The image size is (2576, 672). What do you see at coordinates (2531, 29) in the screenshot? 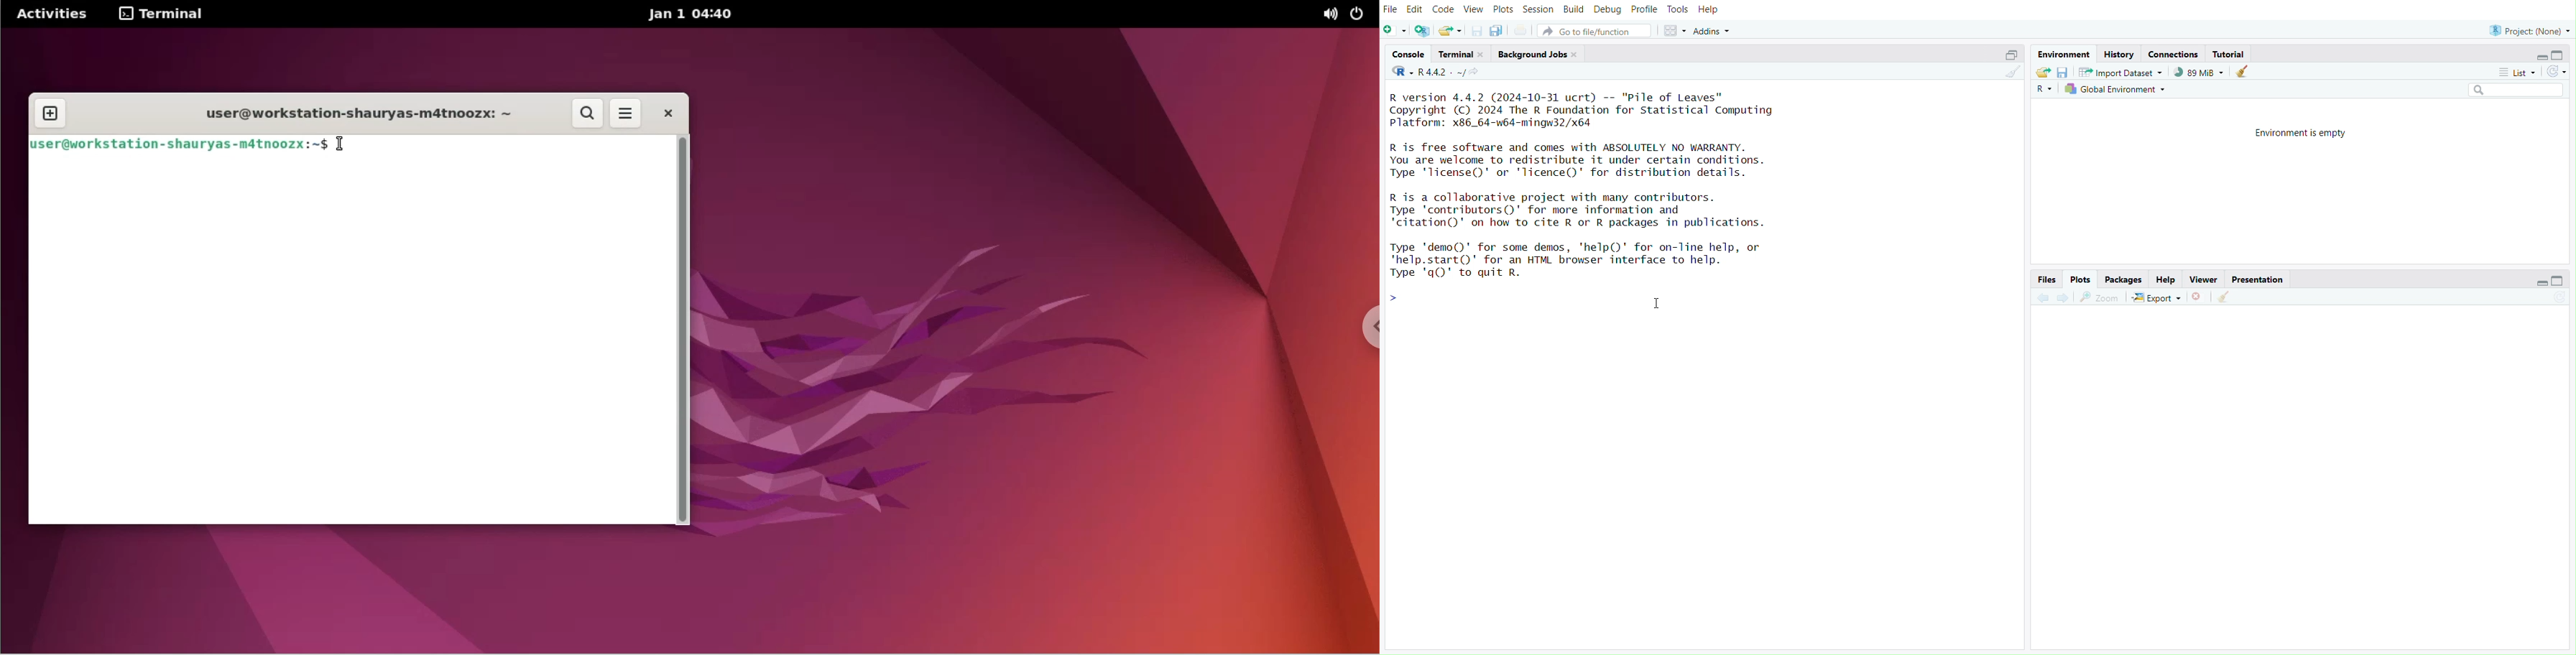
I see `Progress (None)` at bounding box center [2531, 29].